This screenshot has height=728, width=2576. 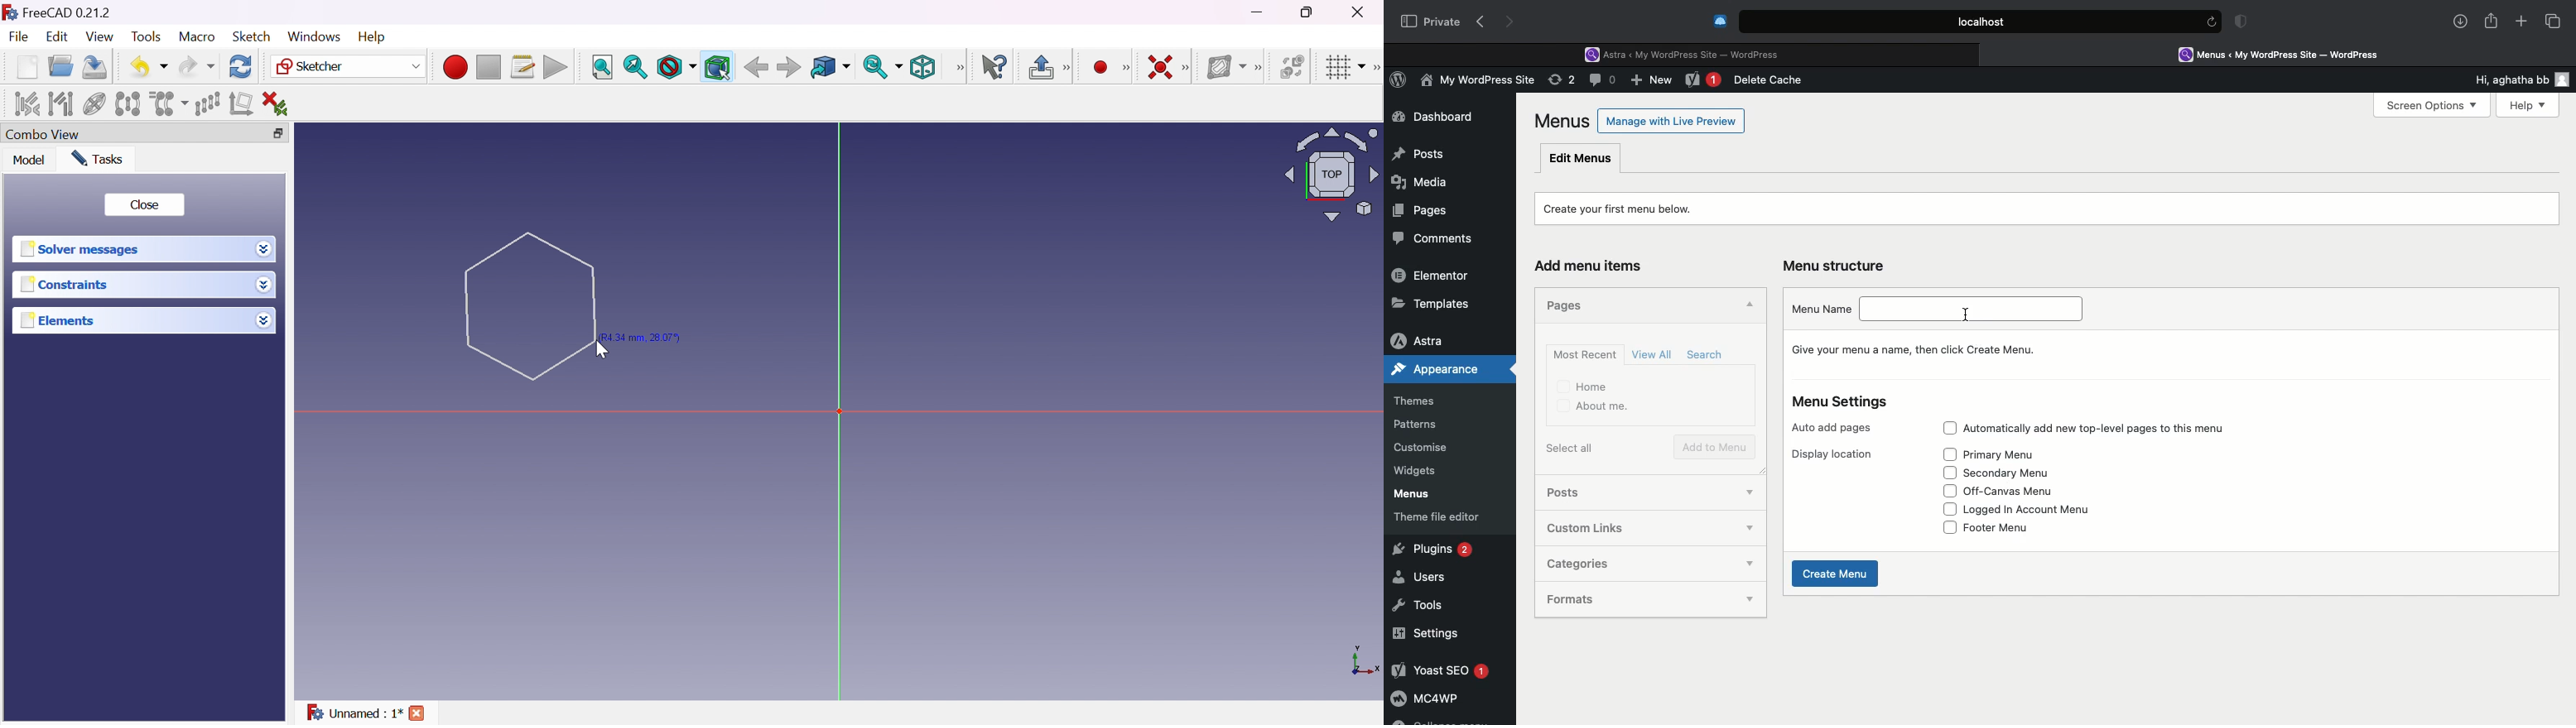 What do you see at coordinates (243, 102) in the screenshot?
I see `Remove axis alignment` at bounding box center [243, 102].